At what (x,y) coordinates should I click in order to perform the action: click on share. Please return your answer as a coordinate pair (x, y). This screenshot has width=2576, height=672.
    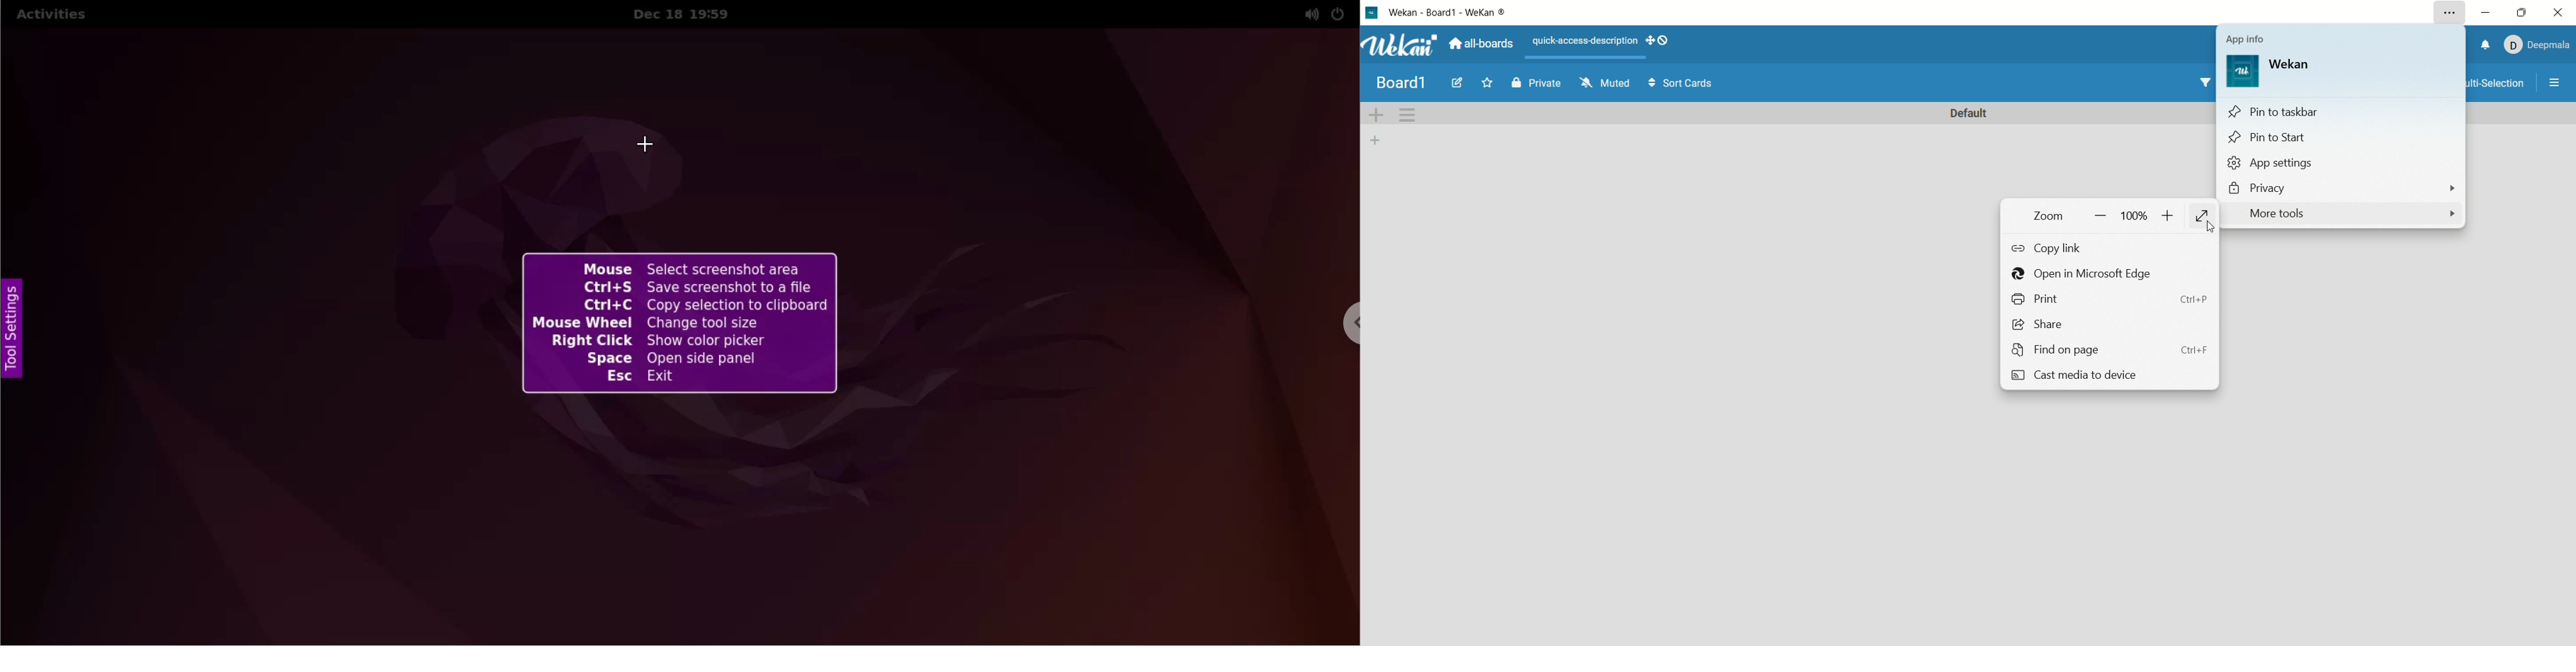
    Looking at the image, I should click on (2105, 324).